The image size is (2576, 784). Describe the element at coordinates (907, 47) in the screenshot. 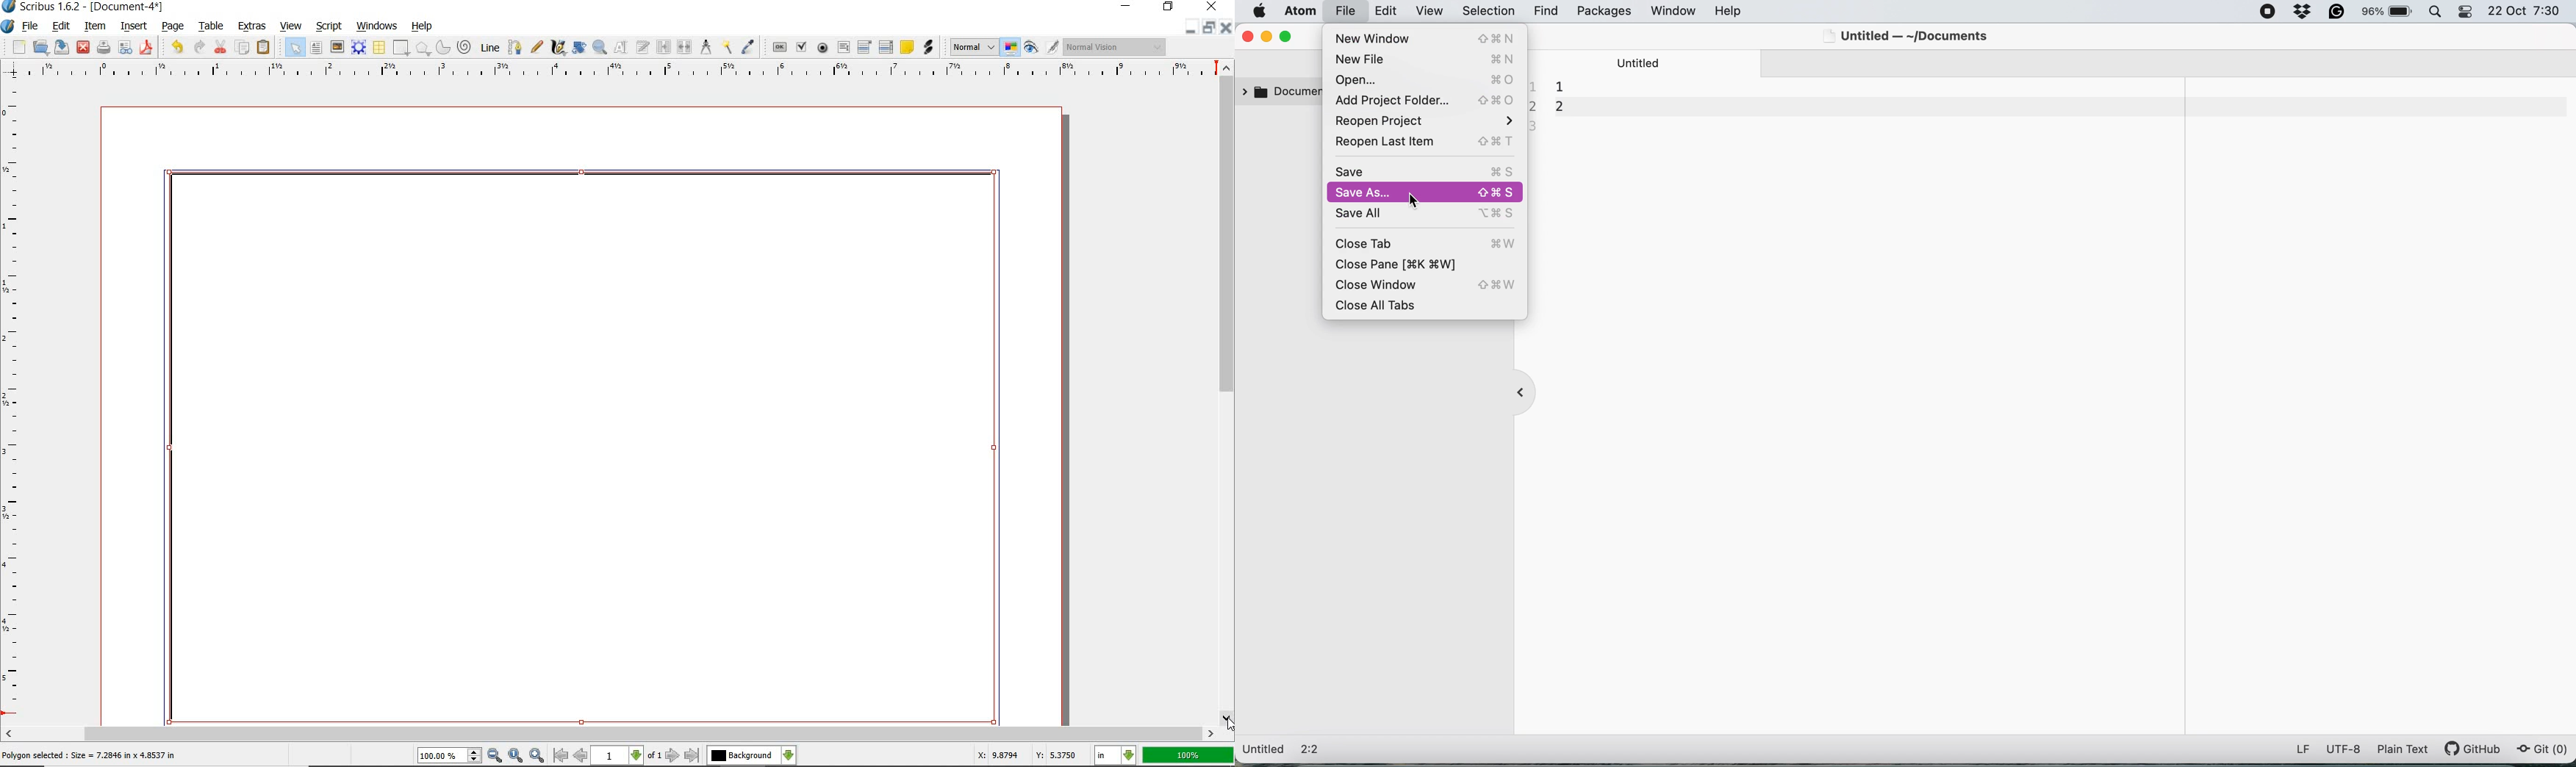

I see `text annotation` at that location.